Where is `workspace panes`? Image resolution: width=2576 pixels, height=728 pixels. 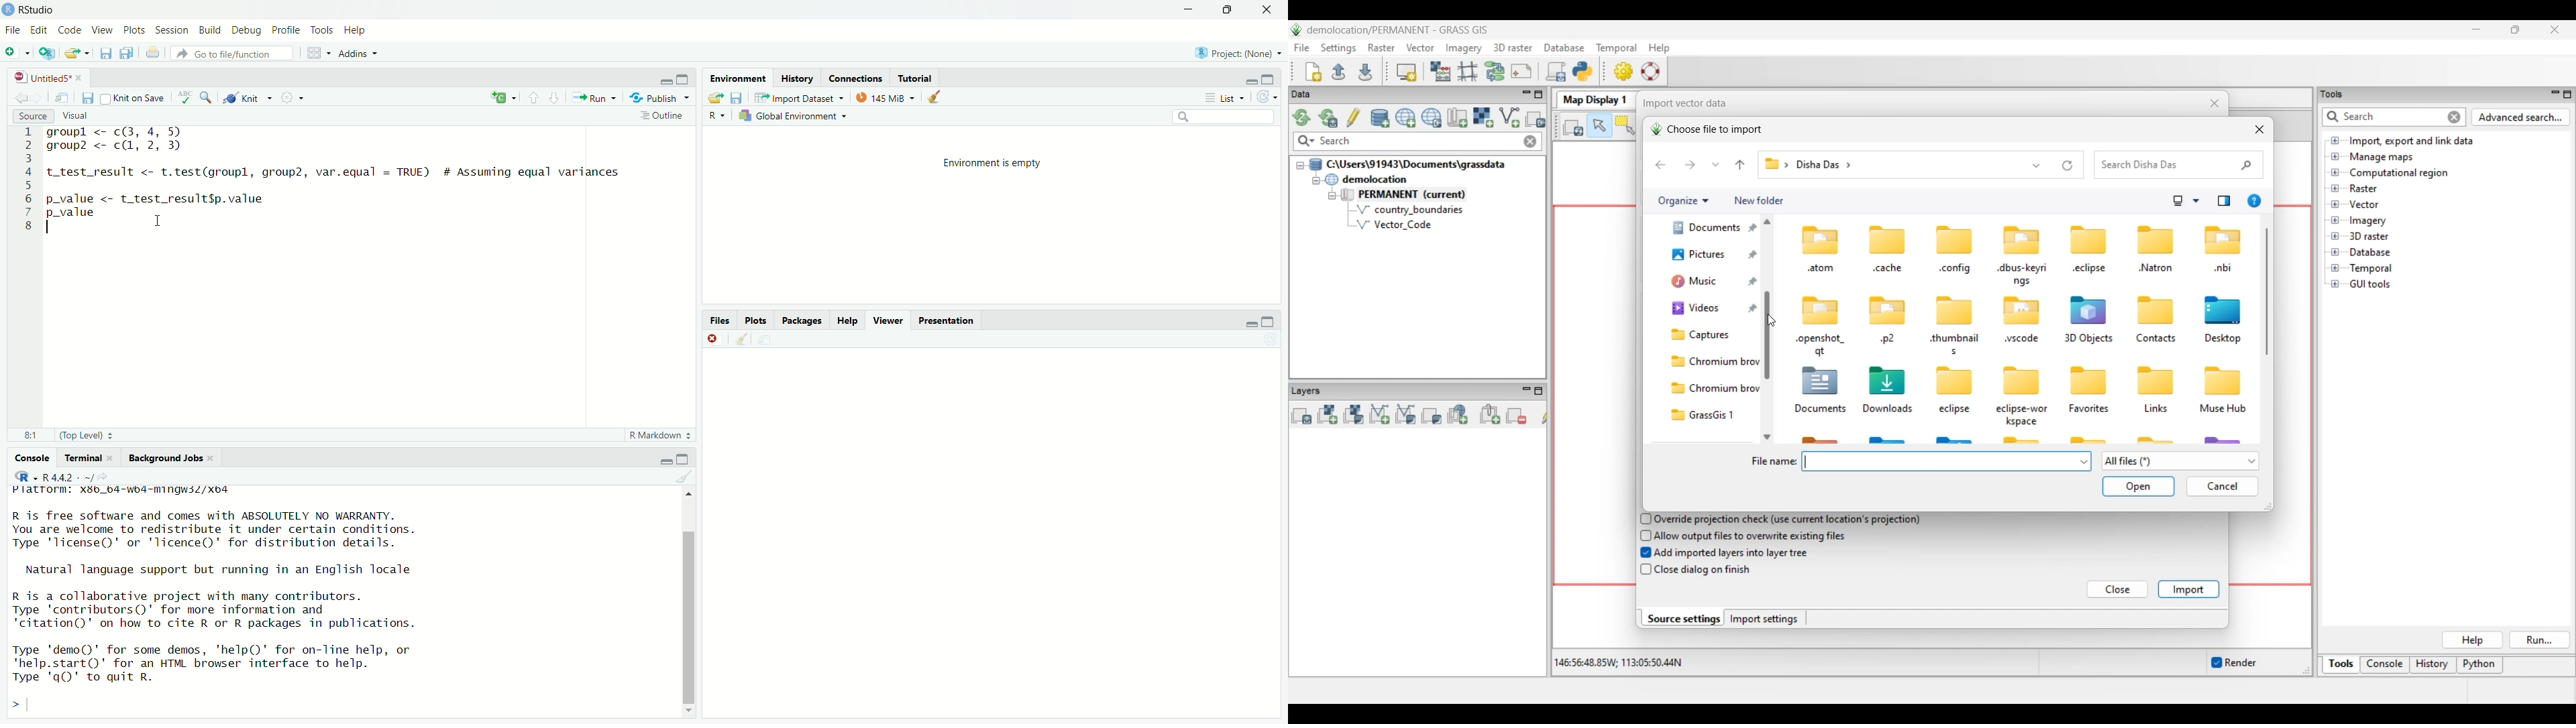
workspace panes is located at coordinates (313, 52).